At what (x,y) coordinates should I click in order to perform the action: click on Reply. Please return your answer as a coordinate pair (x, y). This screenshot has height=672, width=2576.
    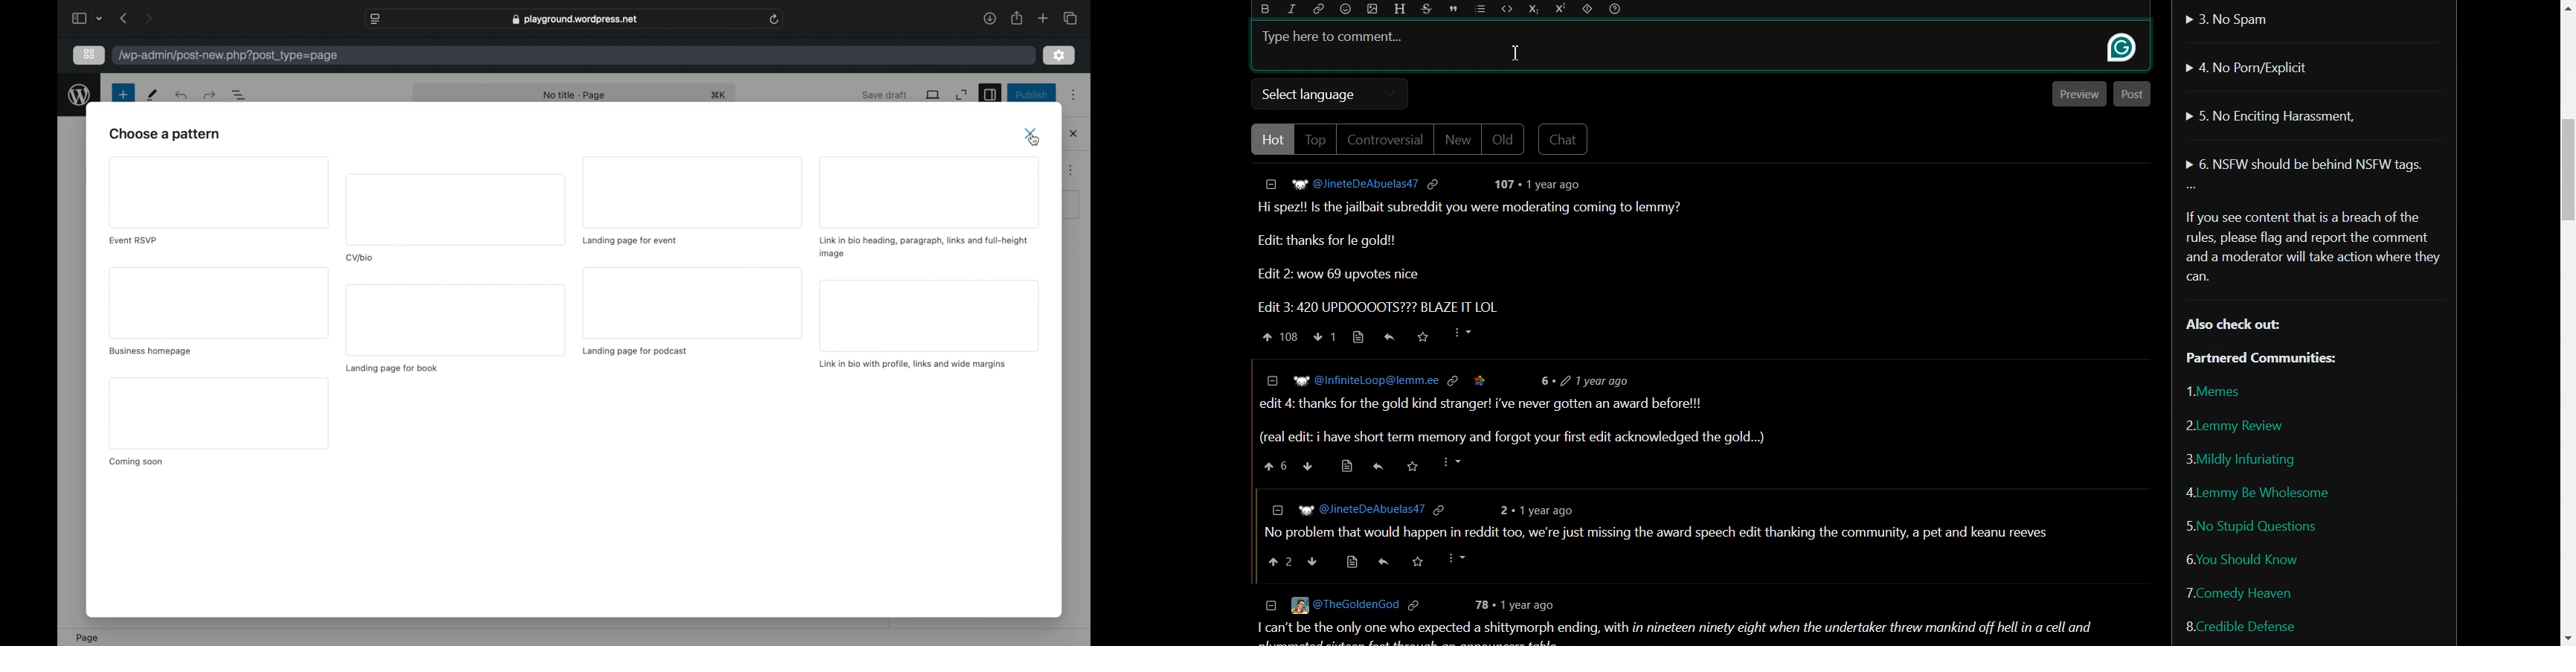
    Looking at the image, I should click on (1391, 336).